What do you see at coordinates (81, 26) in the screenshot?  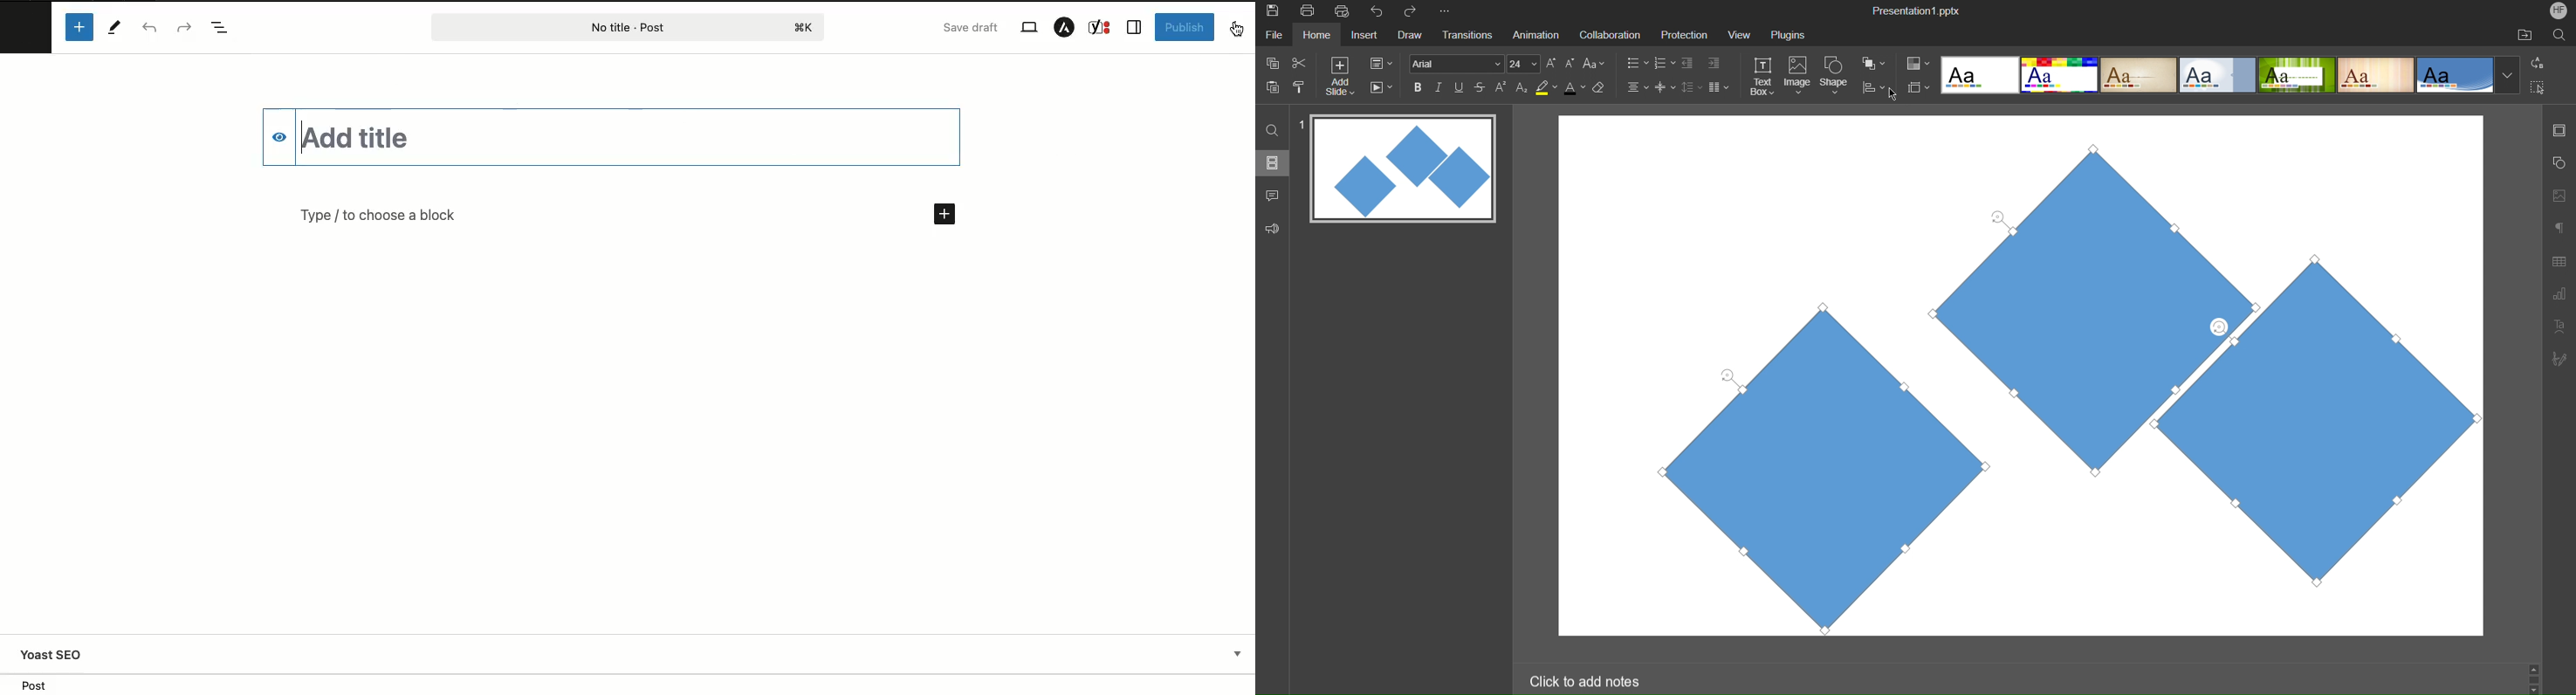 I see `Add block` at bounding box center [81, 26].